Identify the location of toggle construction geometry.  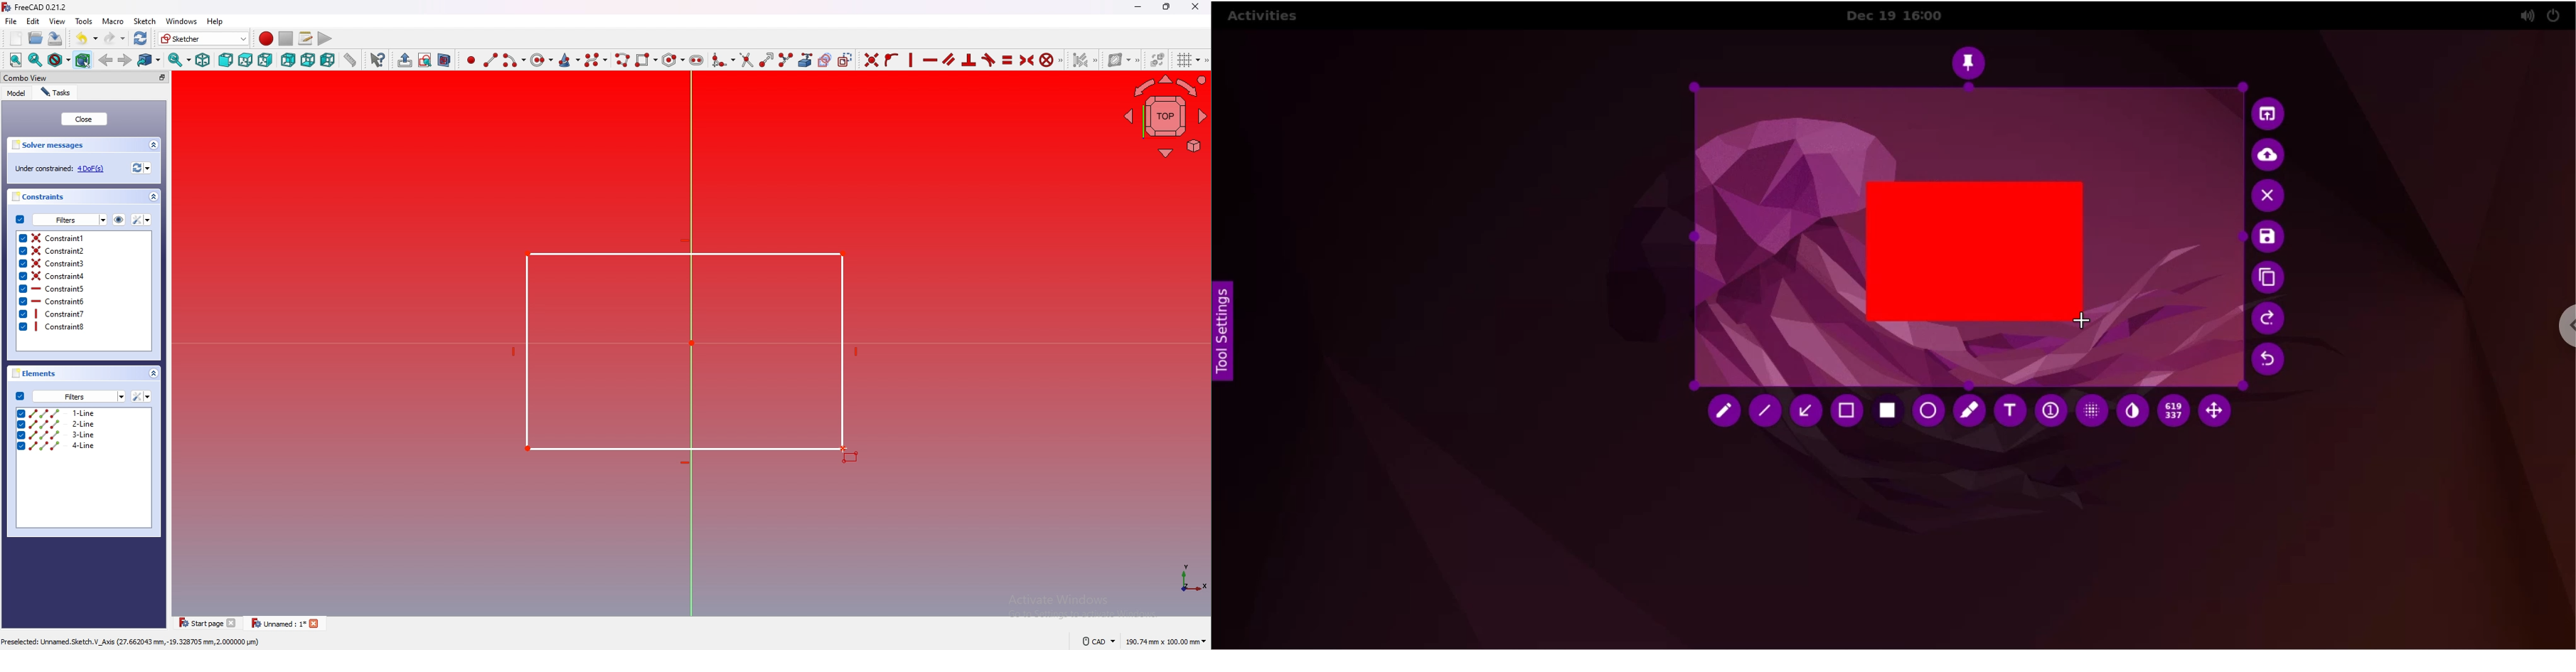
(845, 59).